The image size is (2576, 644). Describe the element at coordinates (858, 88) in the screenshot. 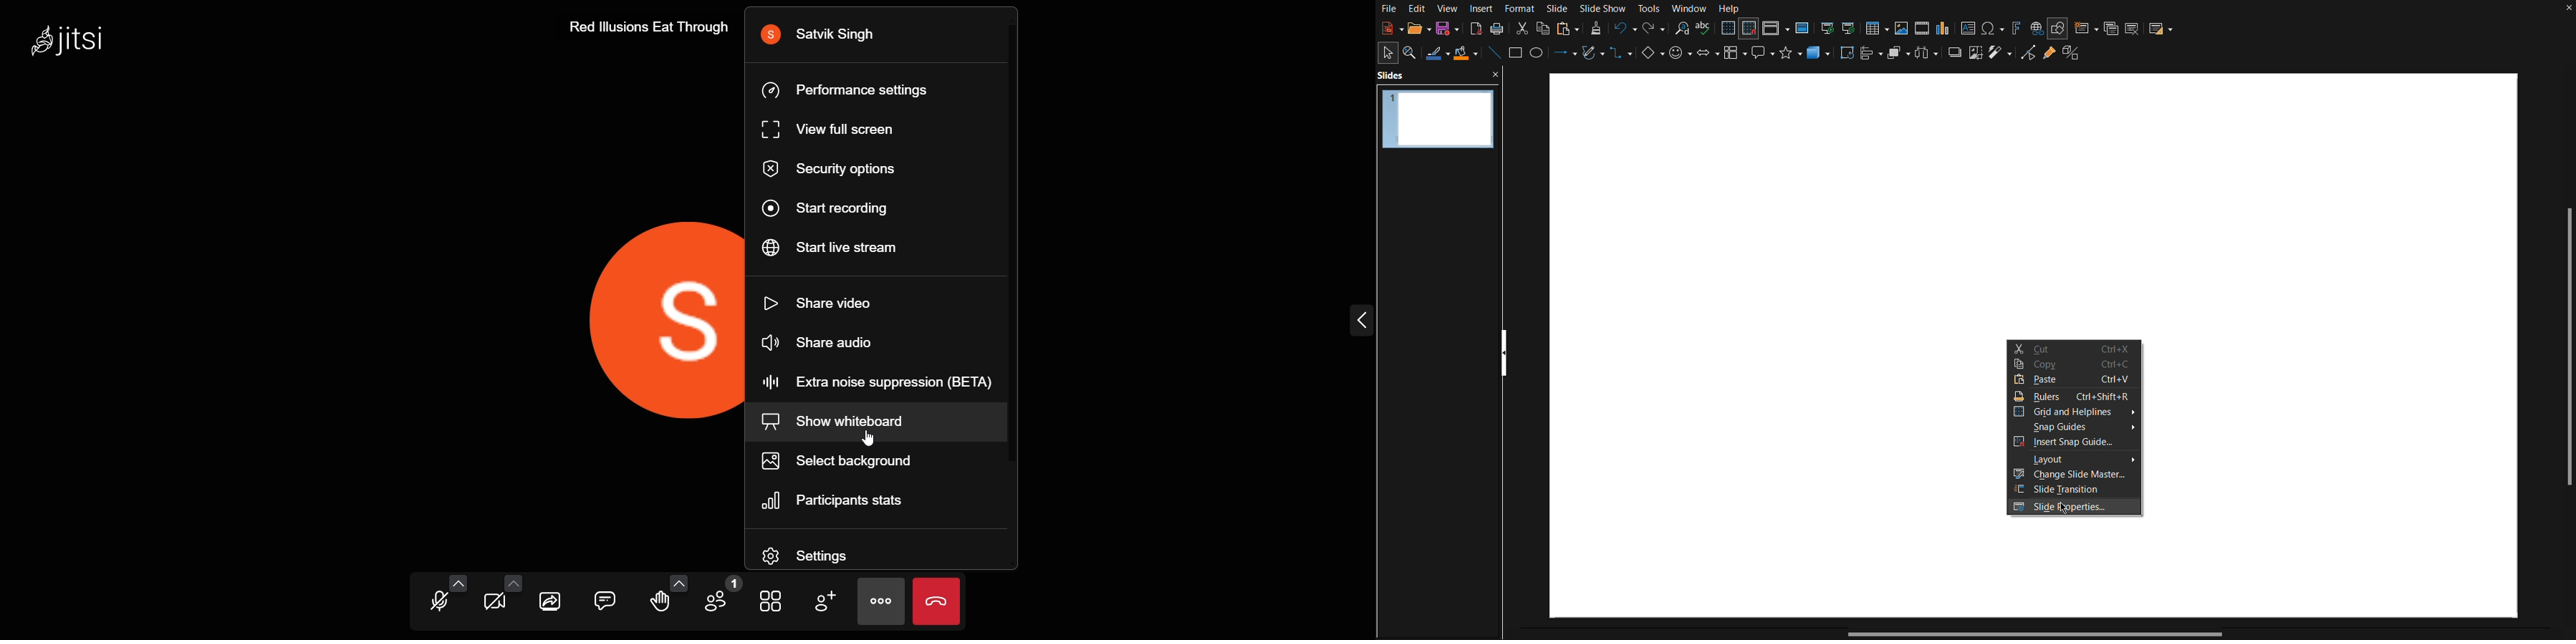

I see `performance setting` at that location.